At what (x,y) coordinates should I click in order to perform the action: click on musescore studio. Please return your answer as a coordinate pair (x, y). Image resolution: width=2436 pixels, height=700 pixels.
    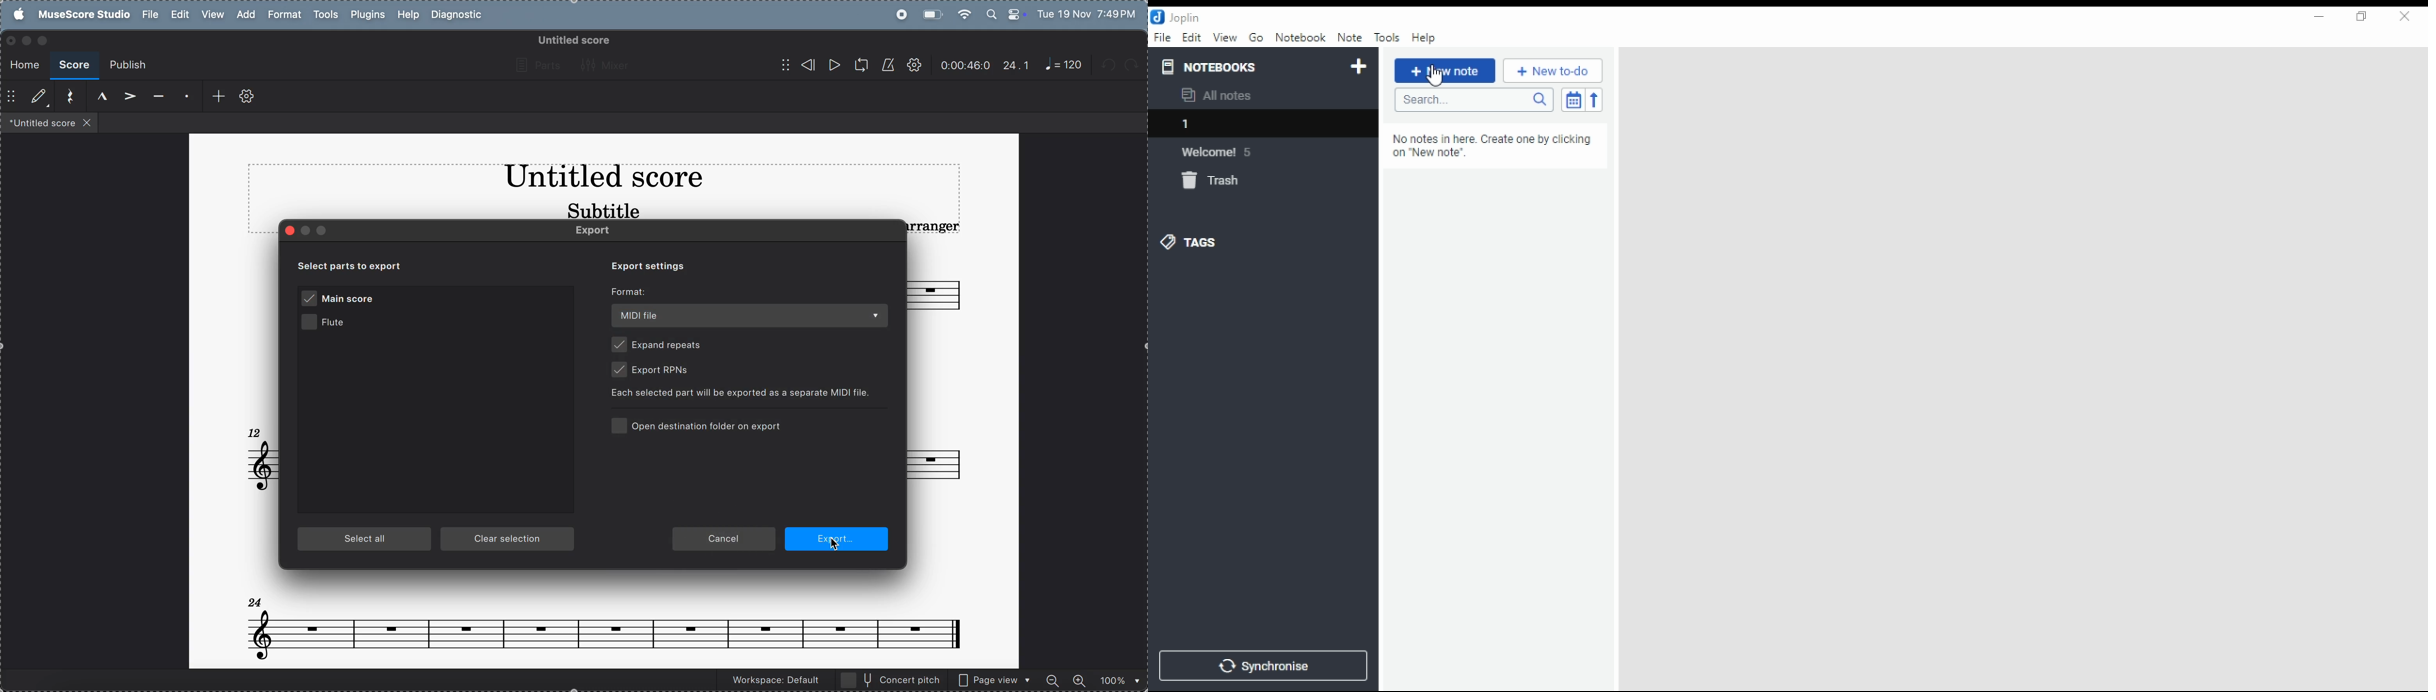
    Looking at the image, I should click on (81, 15).